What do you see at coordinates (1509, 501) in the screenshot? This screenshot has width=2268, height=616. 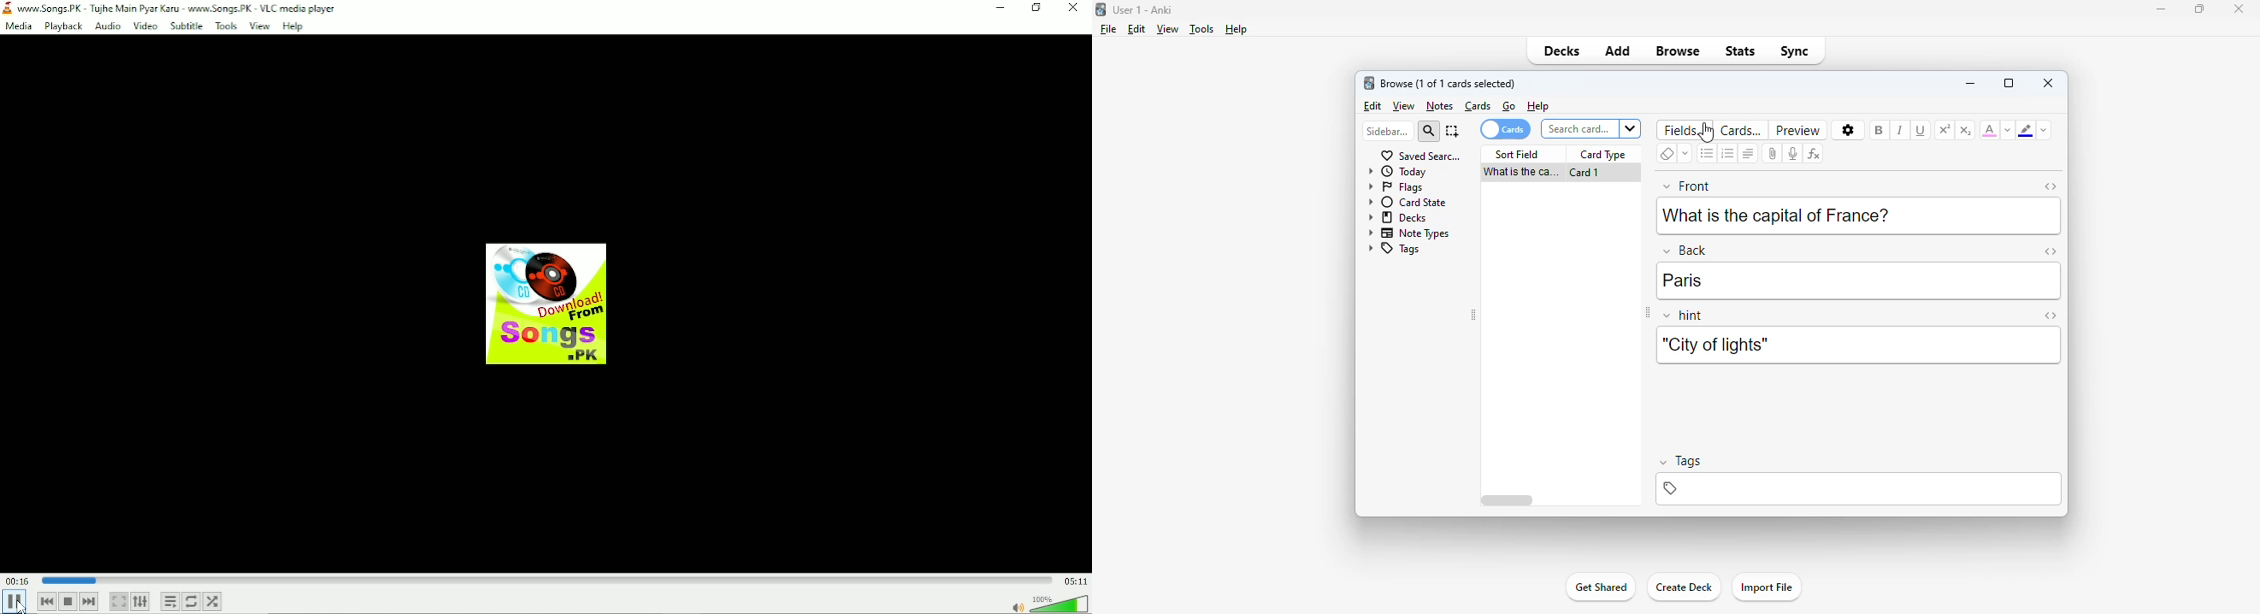 I see `horizontal scroll bar` at bounding box center [1509, 501].